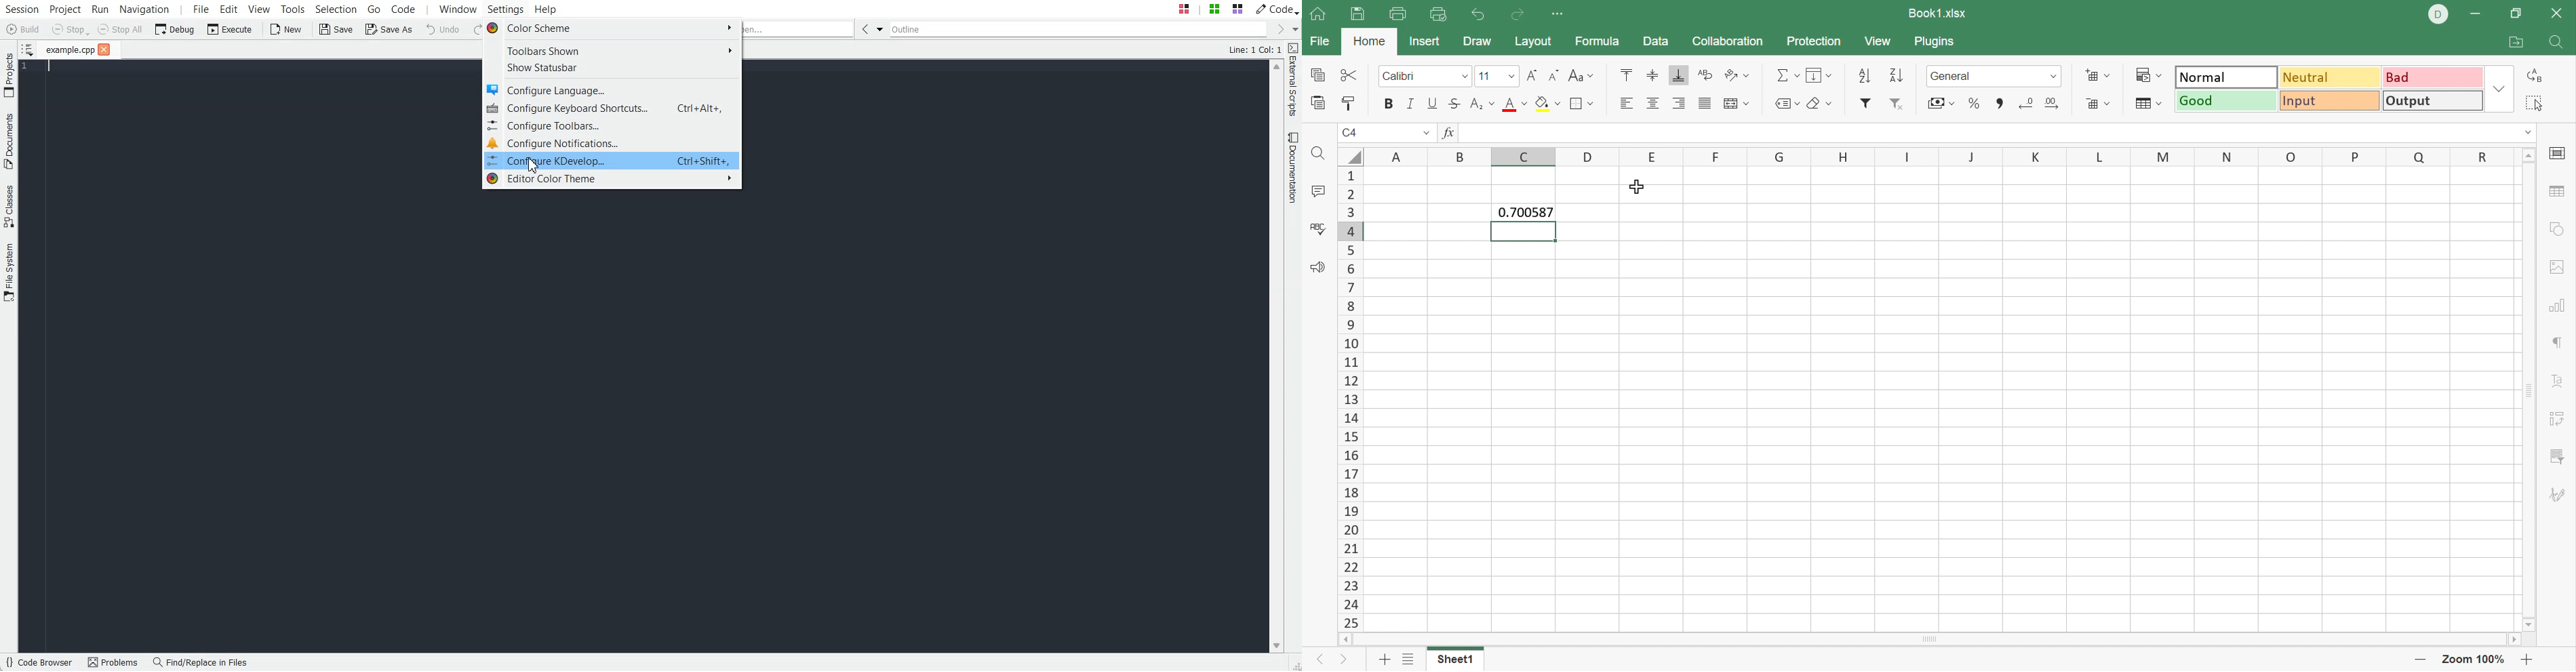  What do you see at coordinates (2476, 15) in the screenshot?
I see `Minimize` at bounding box center [2476, 15].